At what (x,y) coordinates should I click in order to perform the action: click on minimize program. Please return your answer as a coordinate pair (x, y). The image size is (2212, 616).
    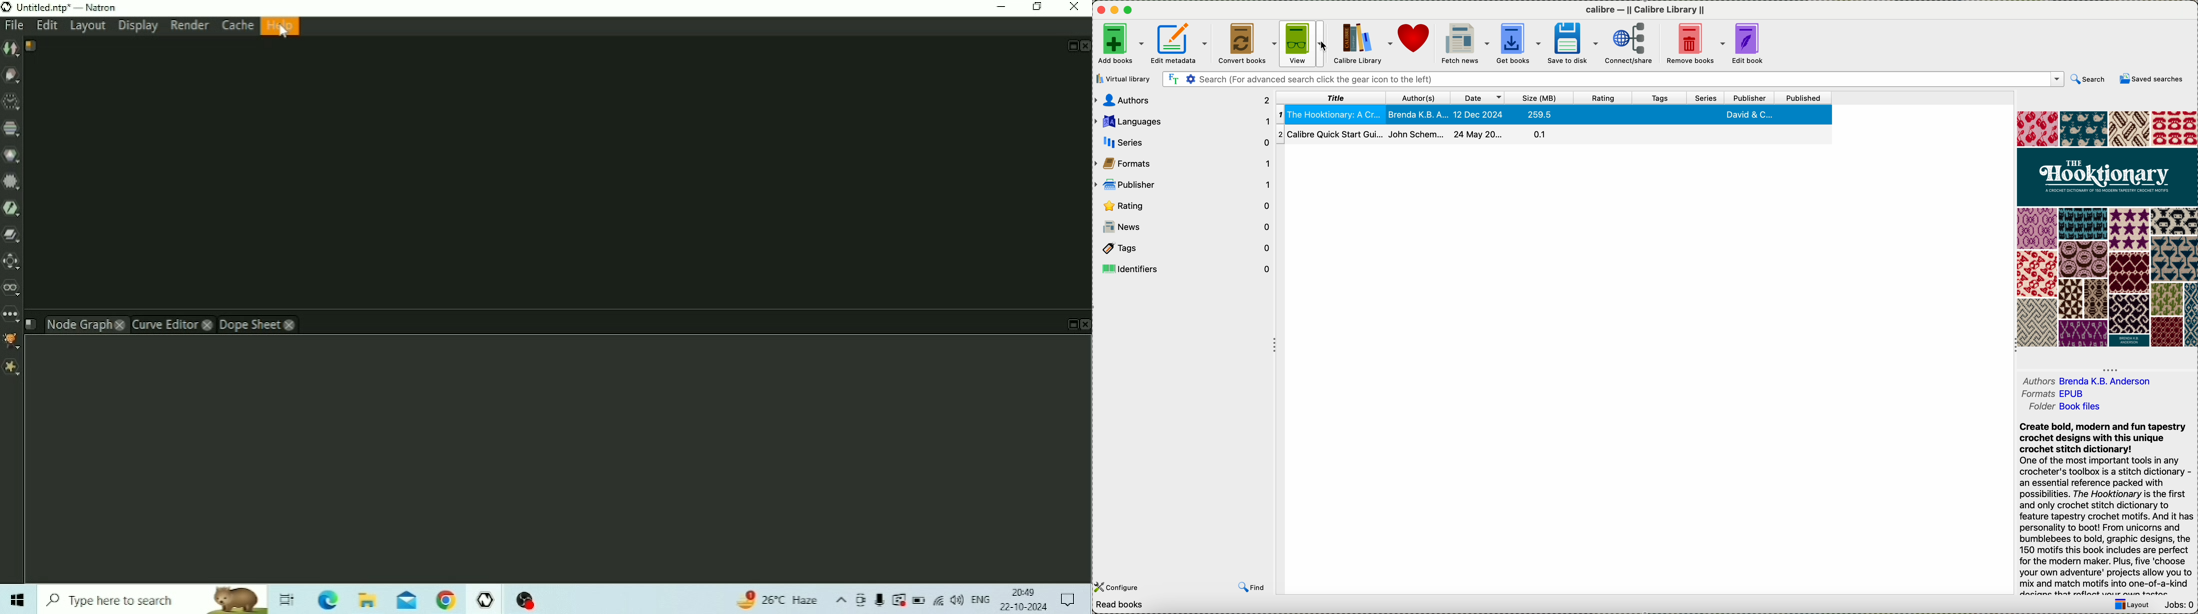
    Looking at the image, I should click on (1116, 11).